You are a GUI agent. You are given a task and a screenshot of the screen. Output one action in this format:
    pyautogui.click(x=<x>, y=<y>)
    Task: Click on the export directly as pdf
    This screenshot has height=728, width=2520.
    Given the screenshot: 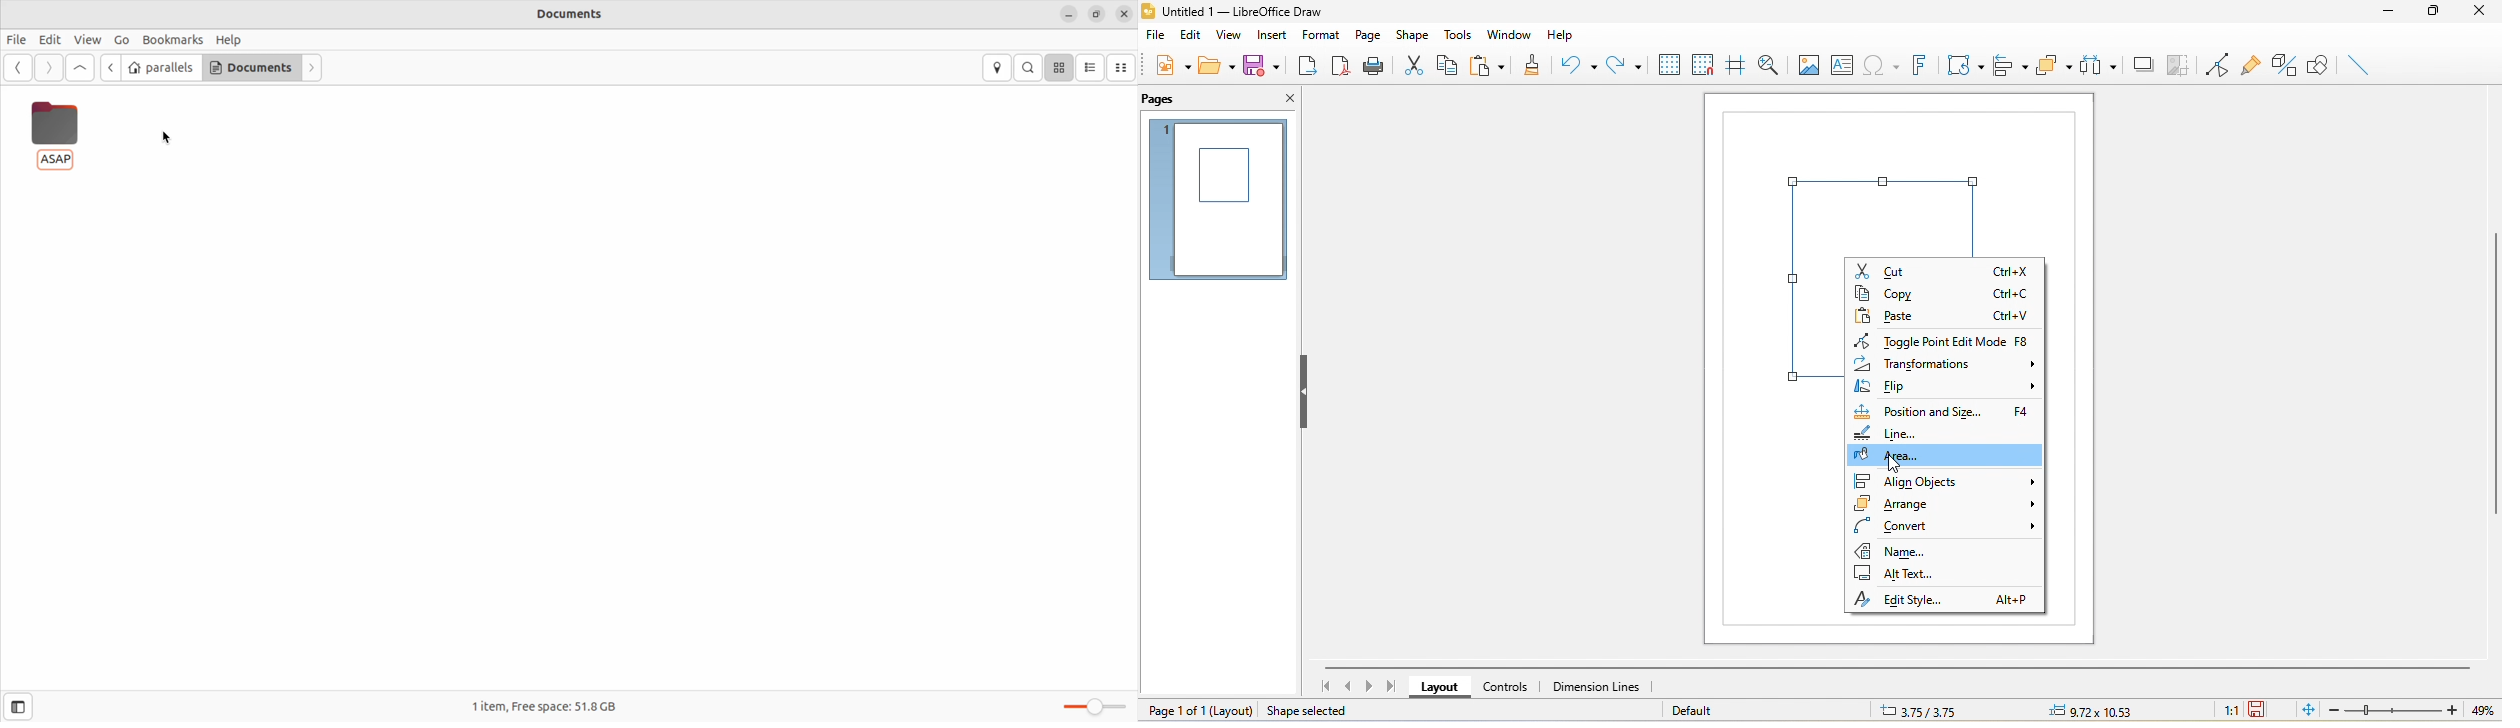 What is the action you would take?
    pyautogui.click(x=1339, y=67)
    